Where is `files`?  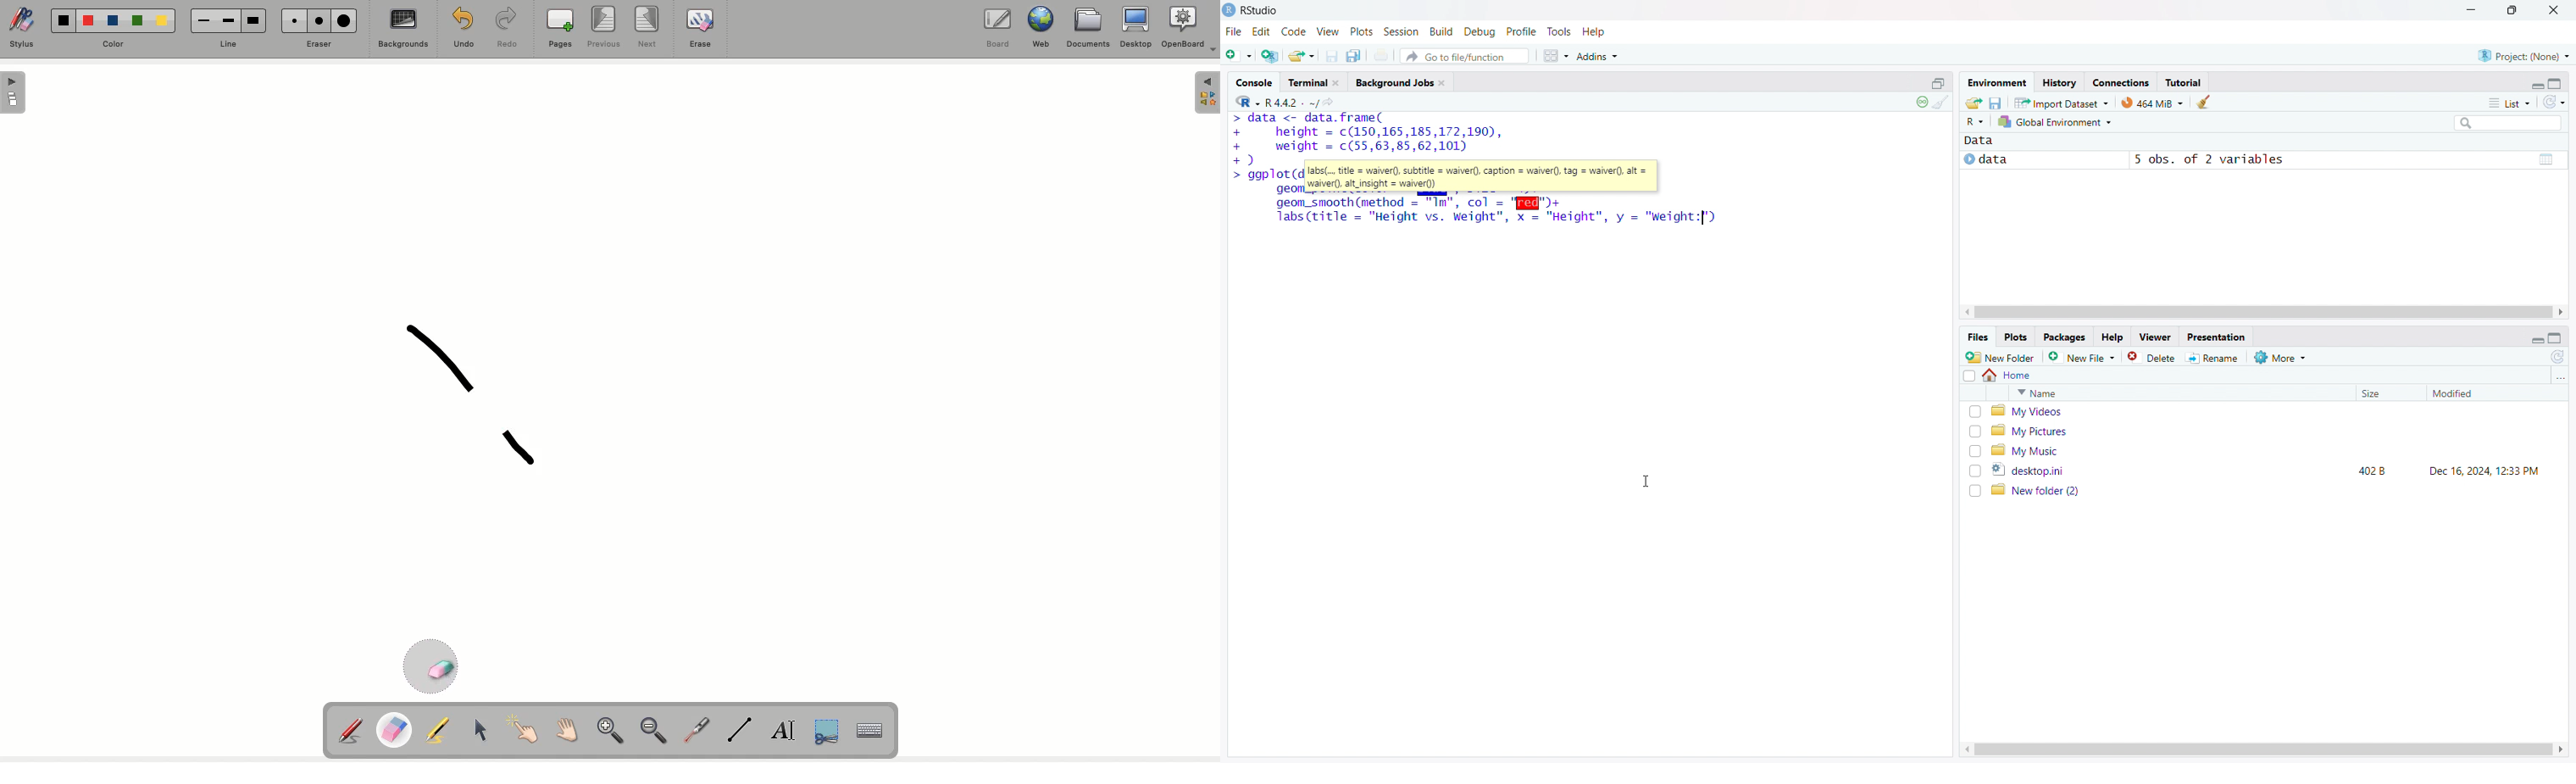
files is located at coordinates (1977, 338).